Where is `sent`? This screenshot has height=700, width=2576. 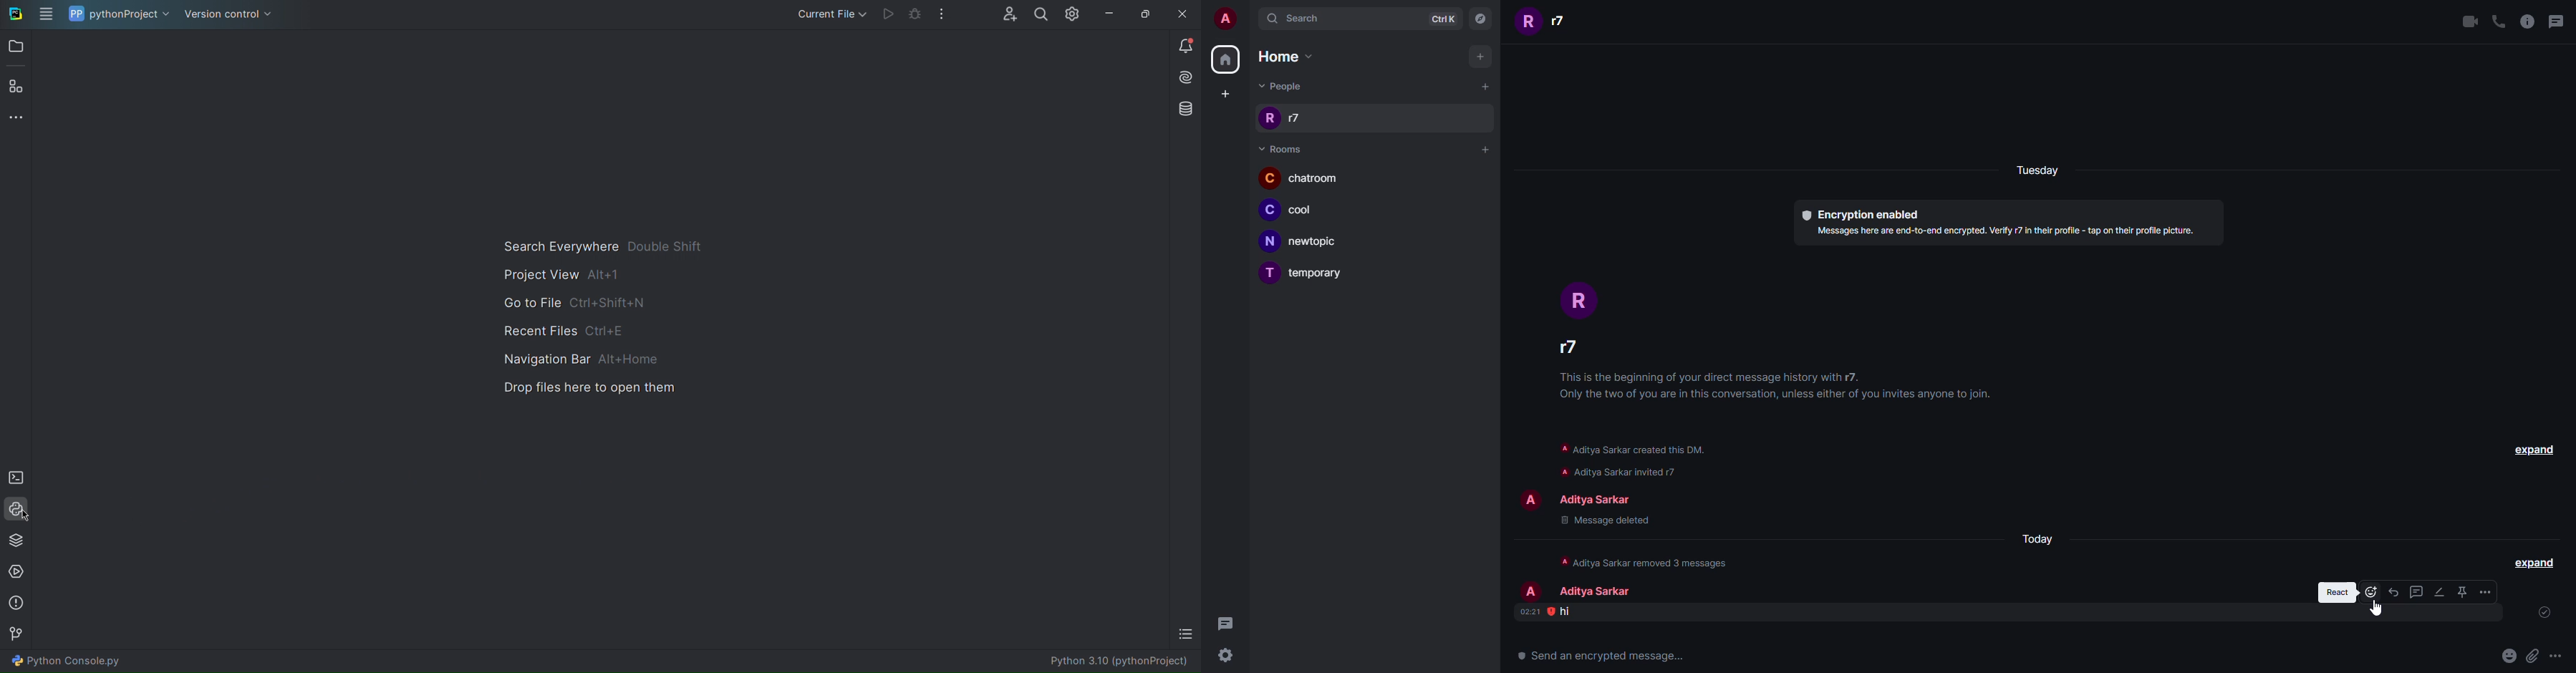 sent is located at coordinates (2547, 614).